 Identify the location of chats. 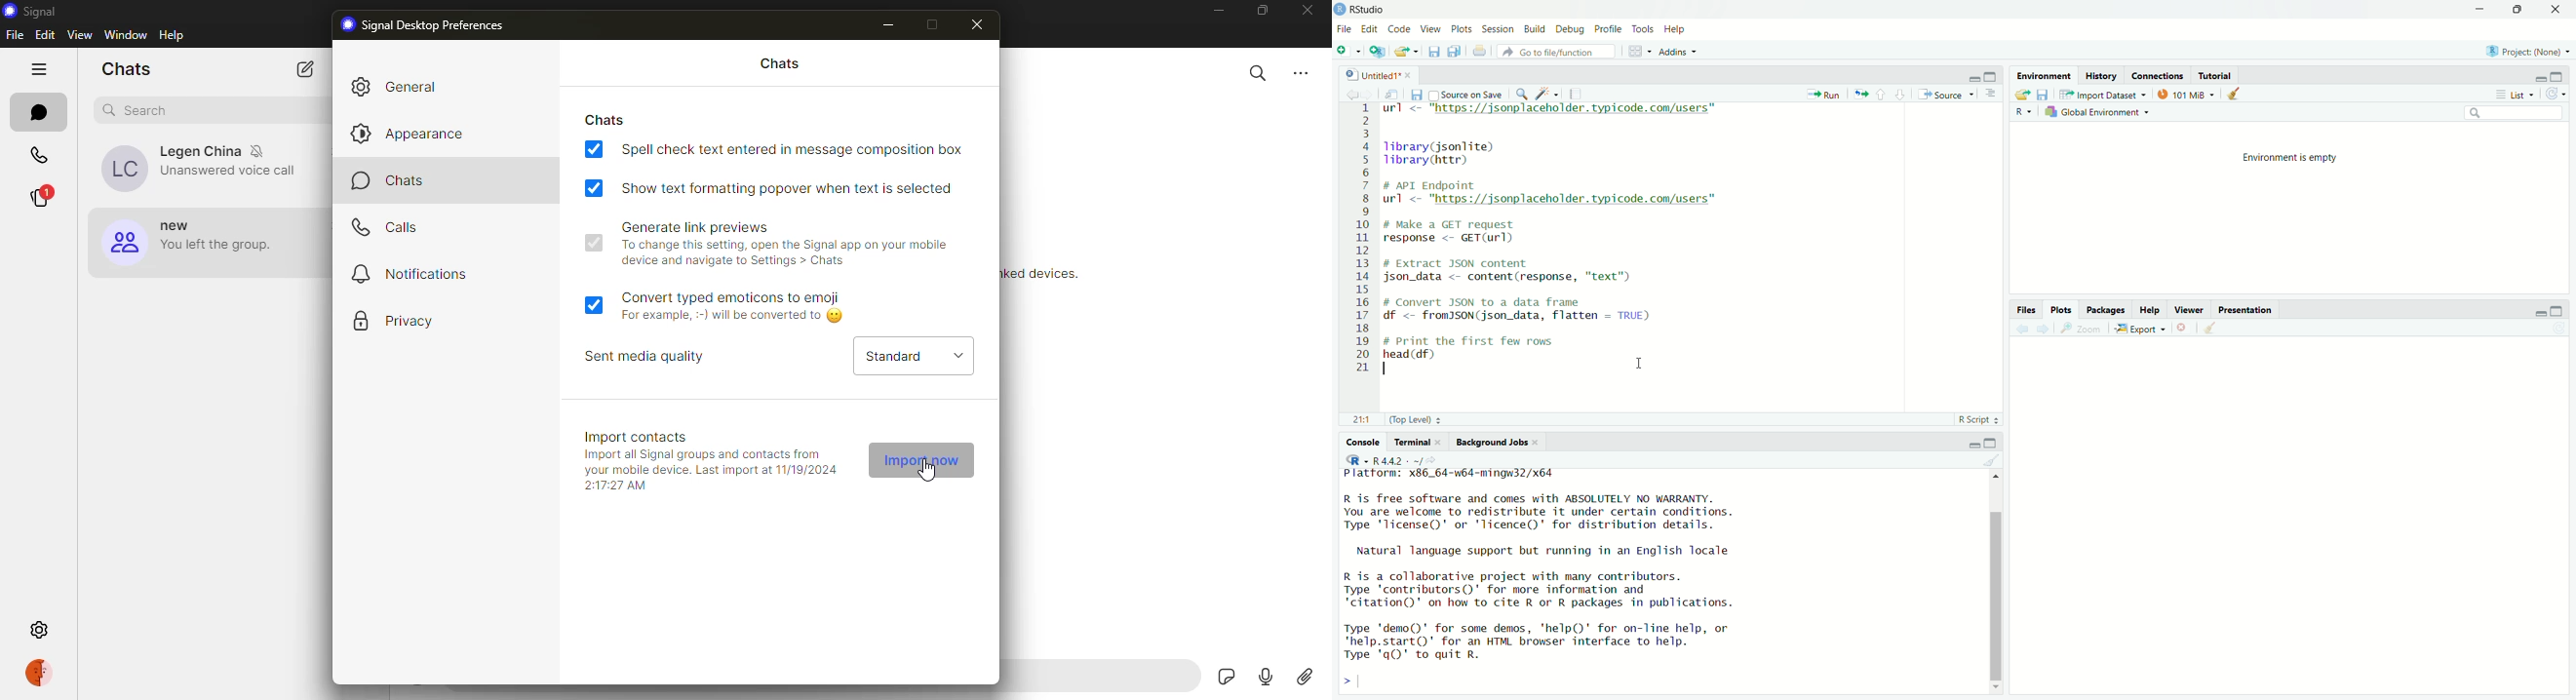
(781, 65).